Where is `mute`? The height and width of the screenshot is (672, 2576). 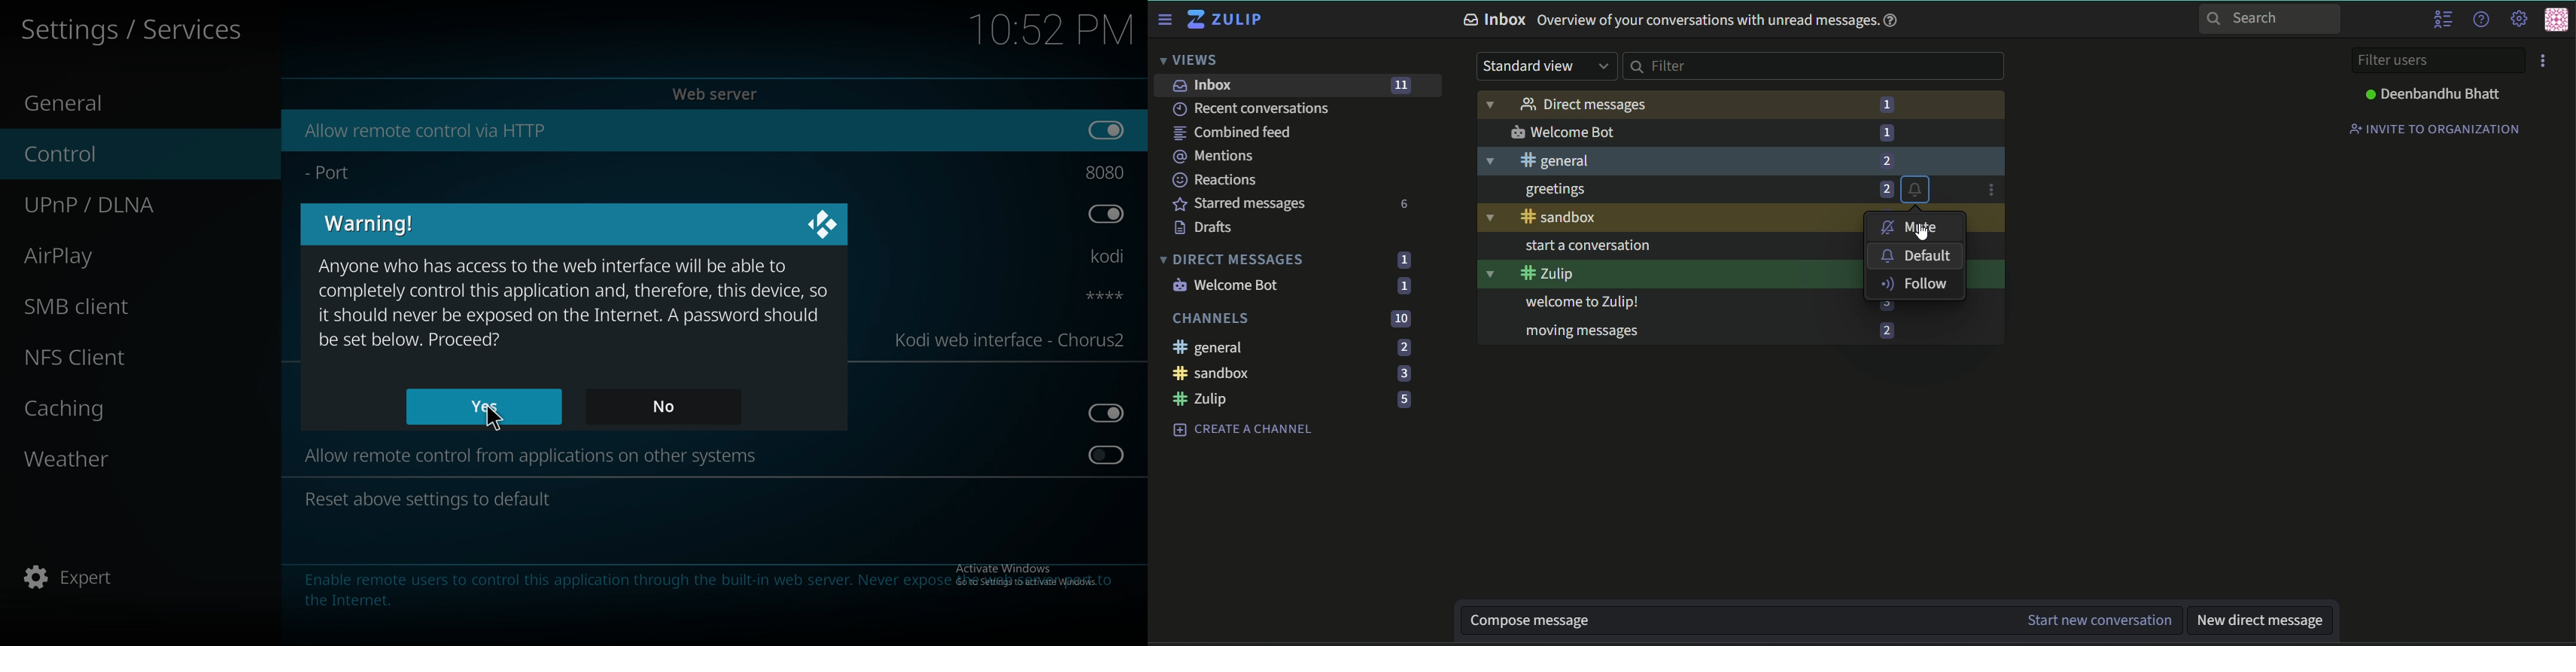
mute is located at coordinates (1918, 224).